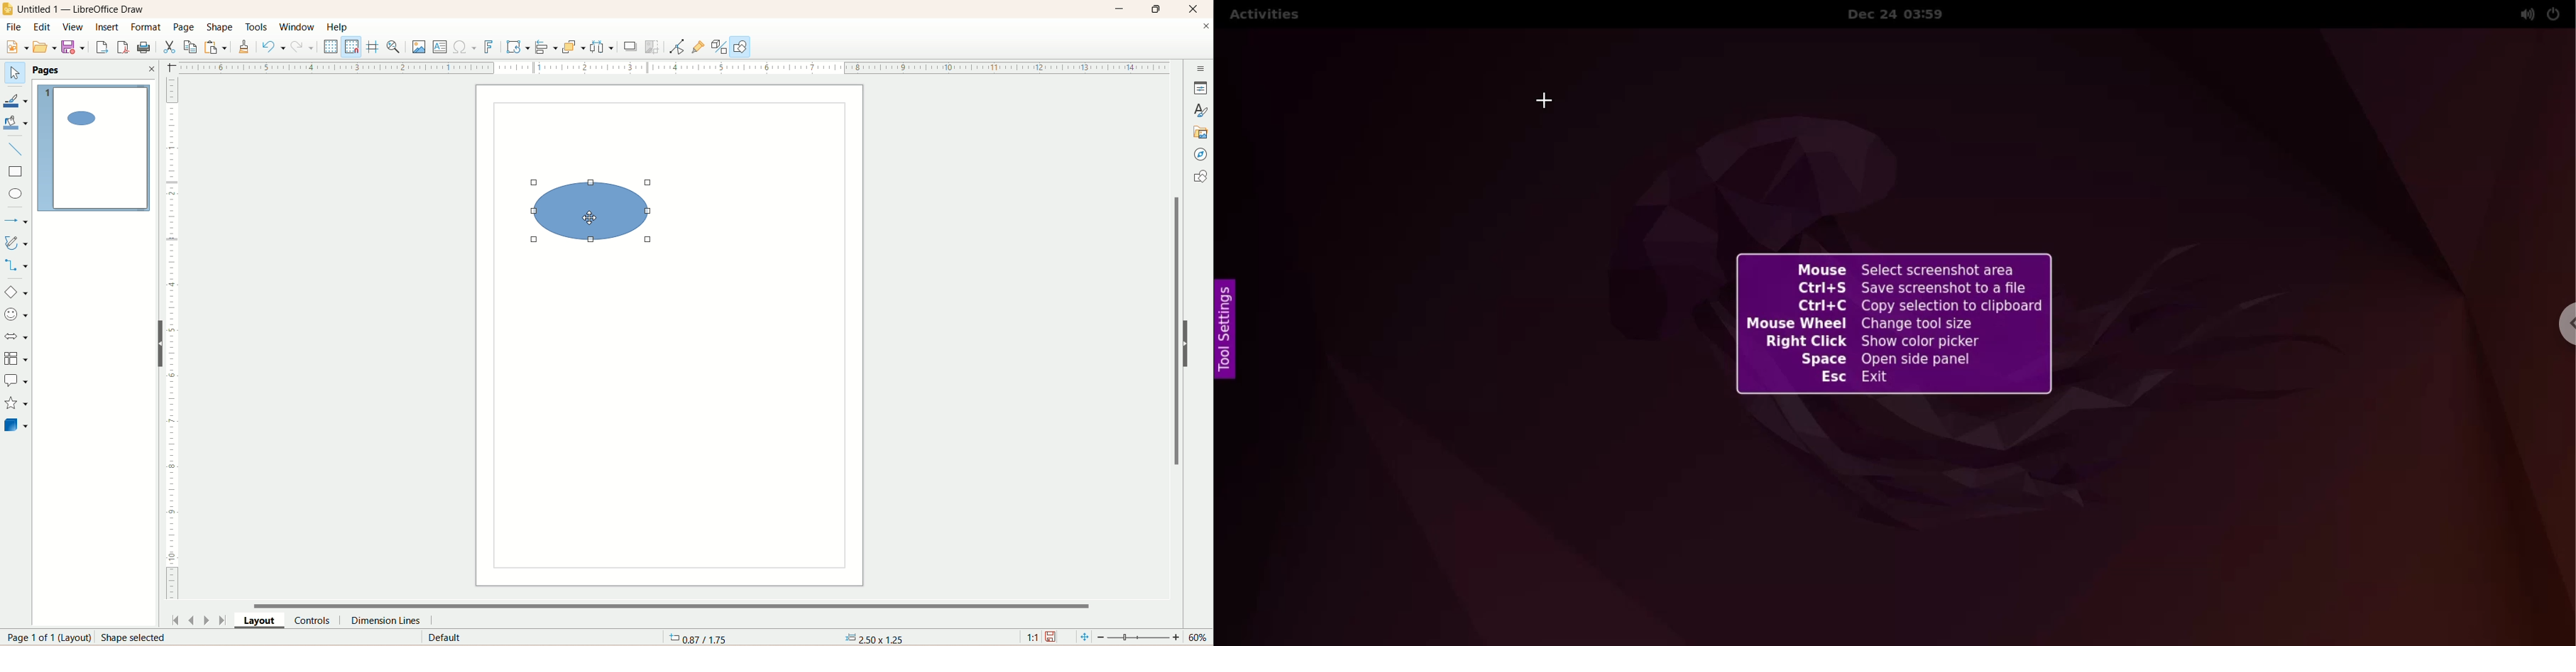  Describe the element at coordinates (226, 620) in the screenshot. I see `last page` at that location.